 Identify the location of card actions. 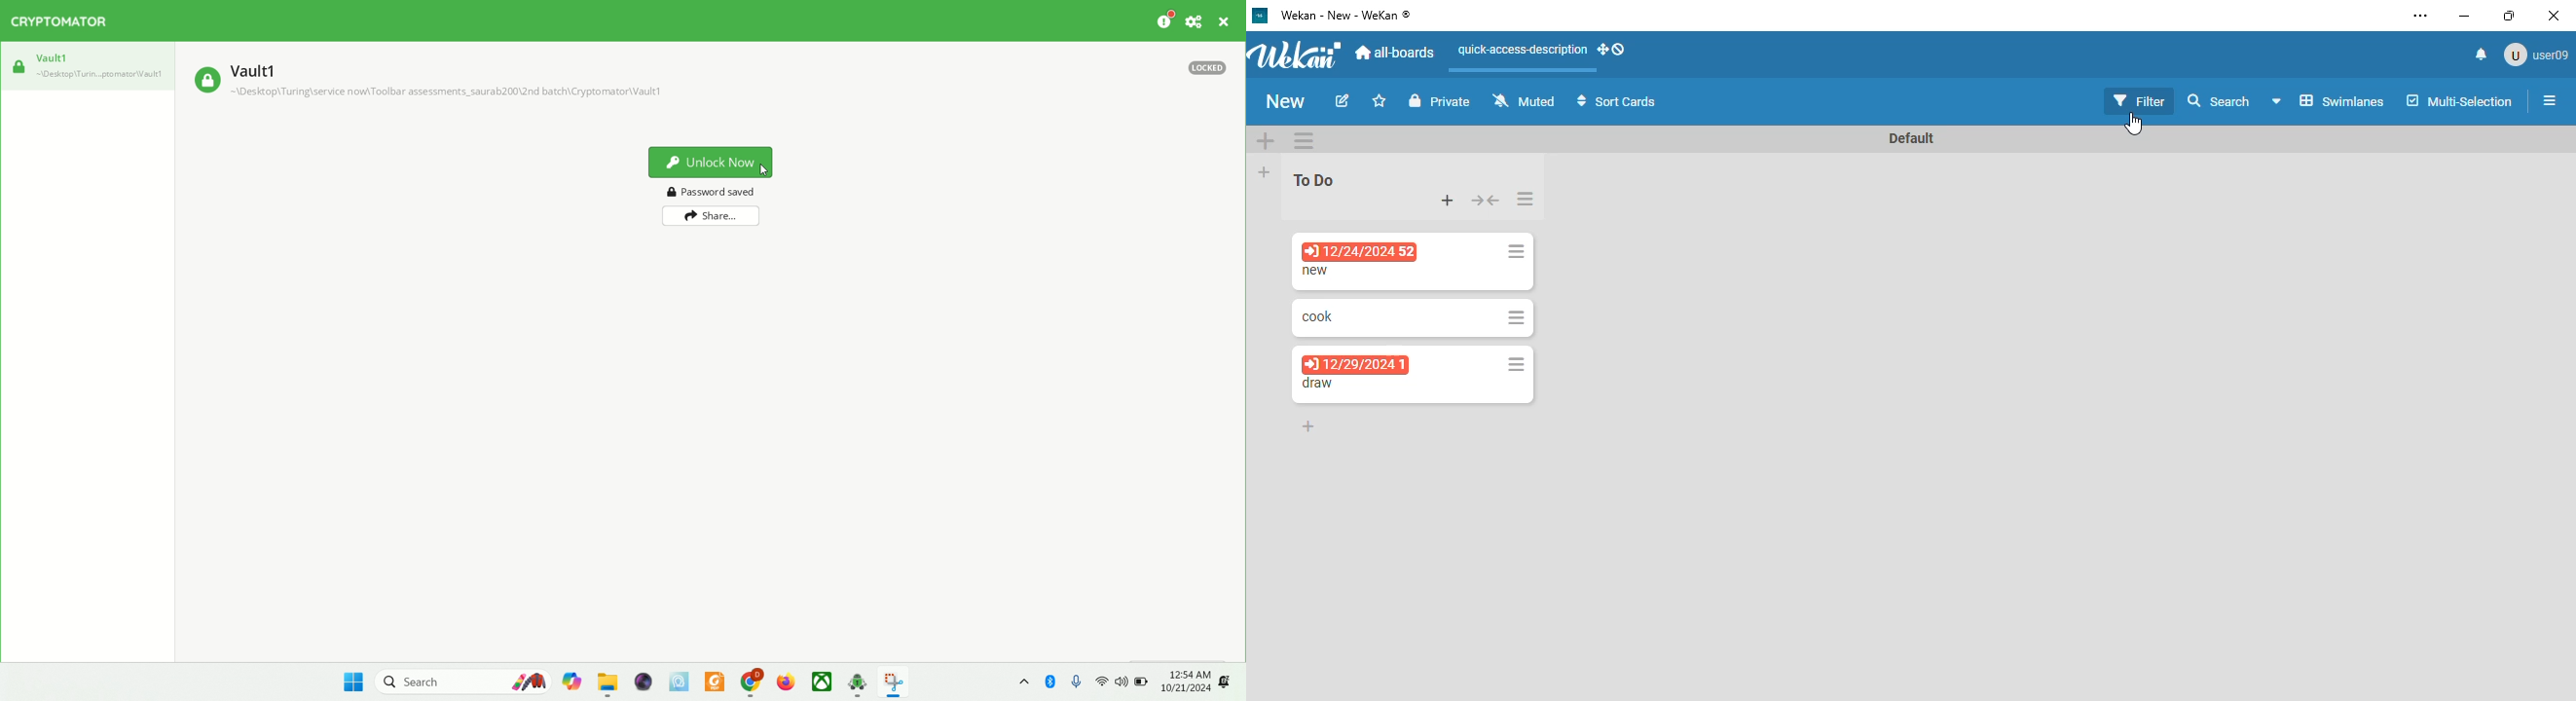
(1516, 318).